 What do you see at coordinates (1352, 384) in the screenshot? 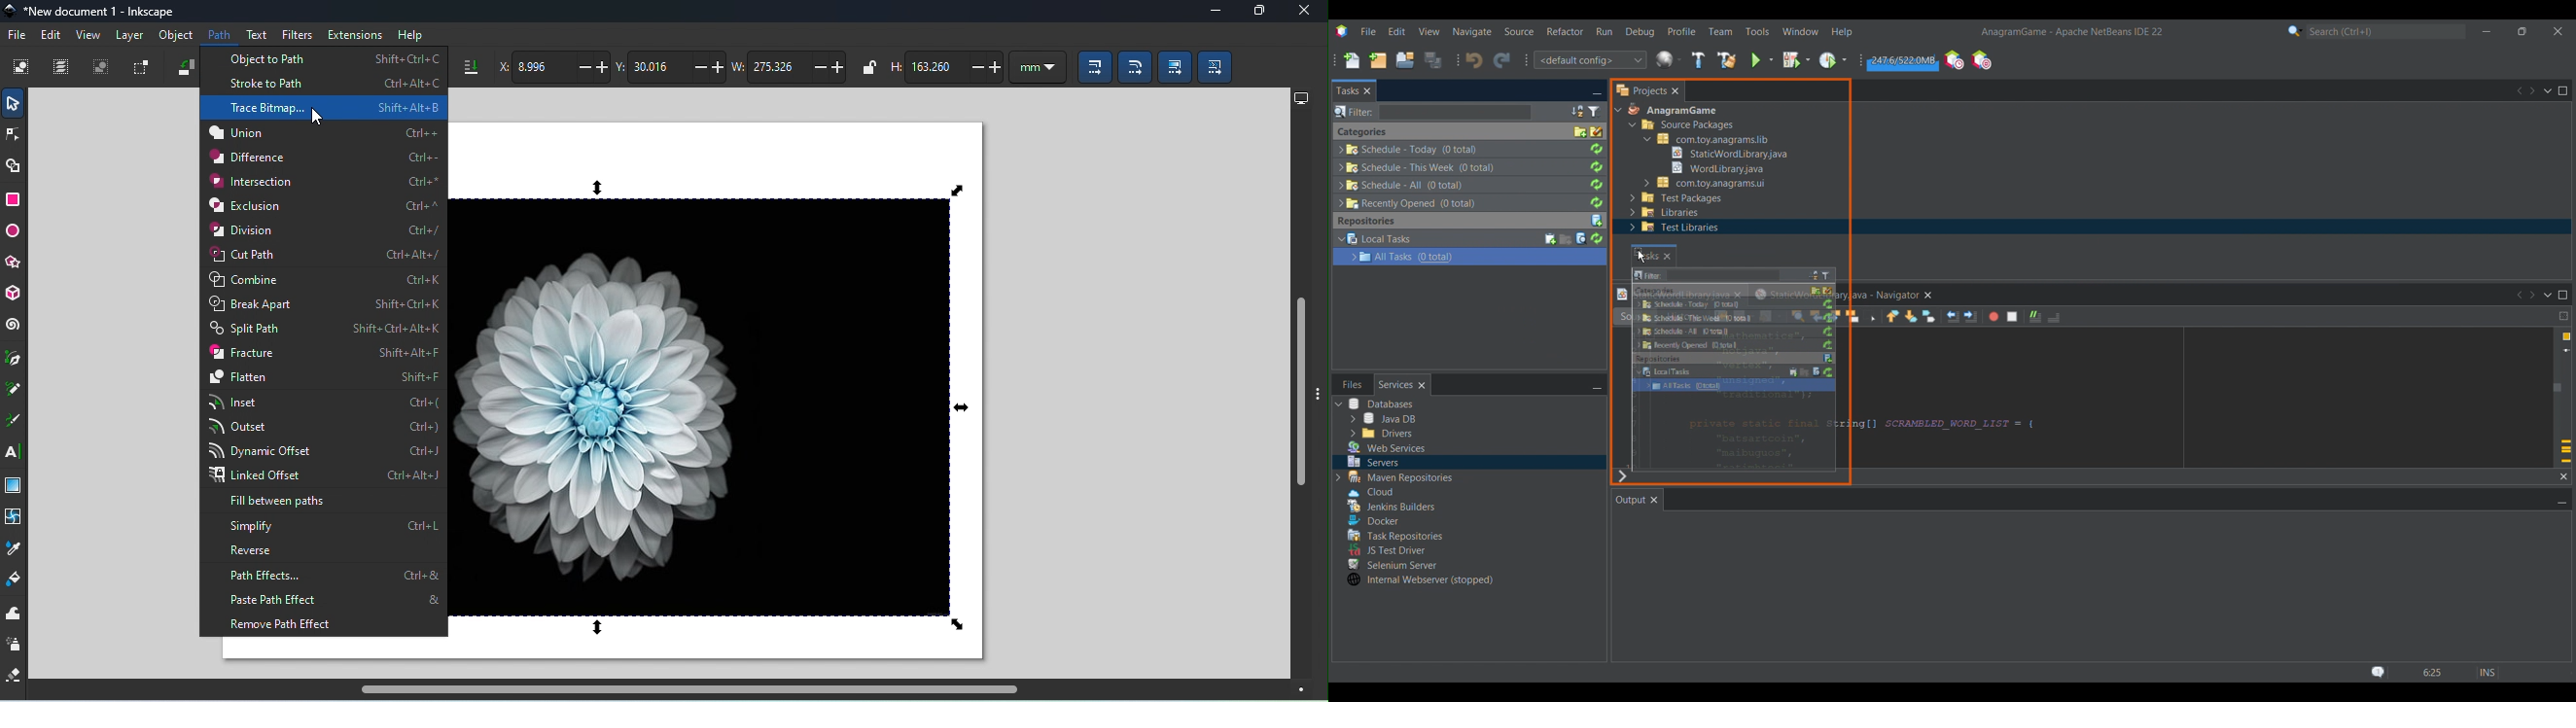
I see `Other tab` at bounding box center [1352, 384].